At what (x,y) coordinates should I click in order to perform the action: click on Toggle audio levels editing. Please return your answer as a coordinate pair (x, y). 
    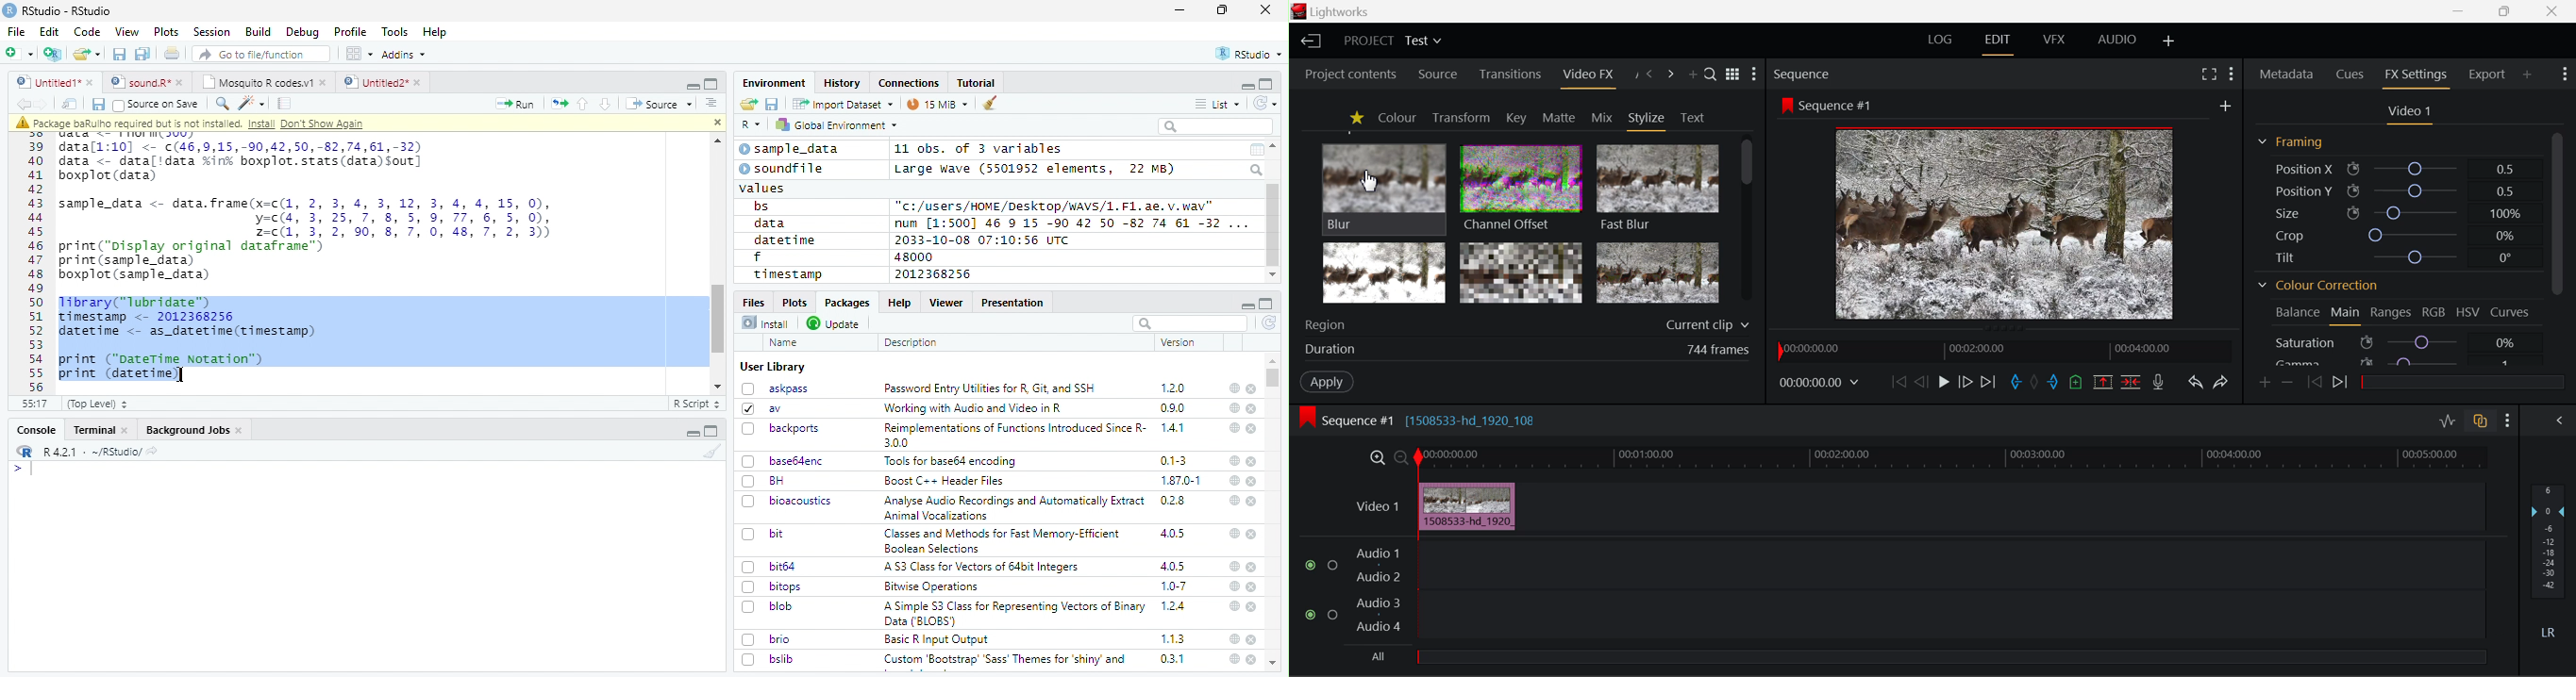
    Looking at the image, I should click on (2447, 420).